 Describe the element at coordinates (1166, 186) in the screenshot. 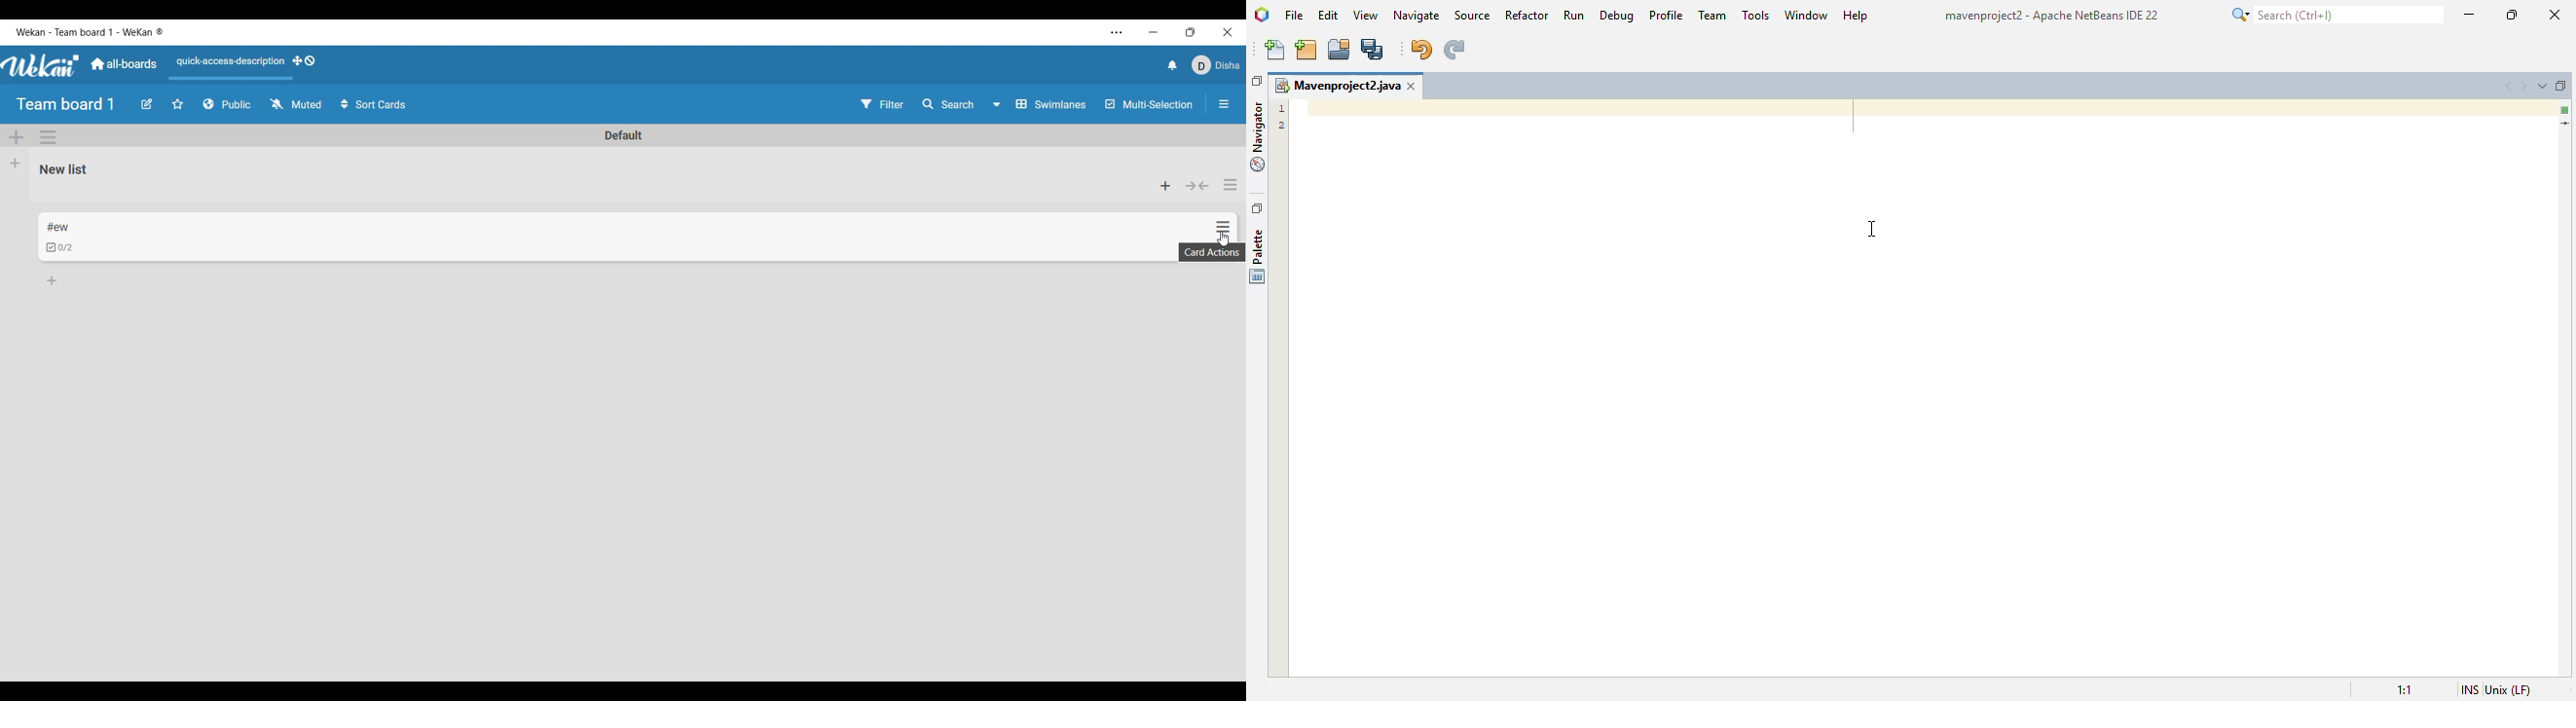

I see `Add card to the top of list` at that location.